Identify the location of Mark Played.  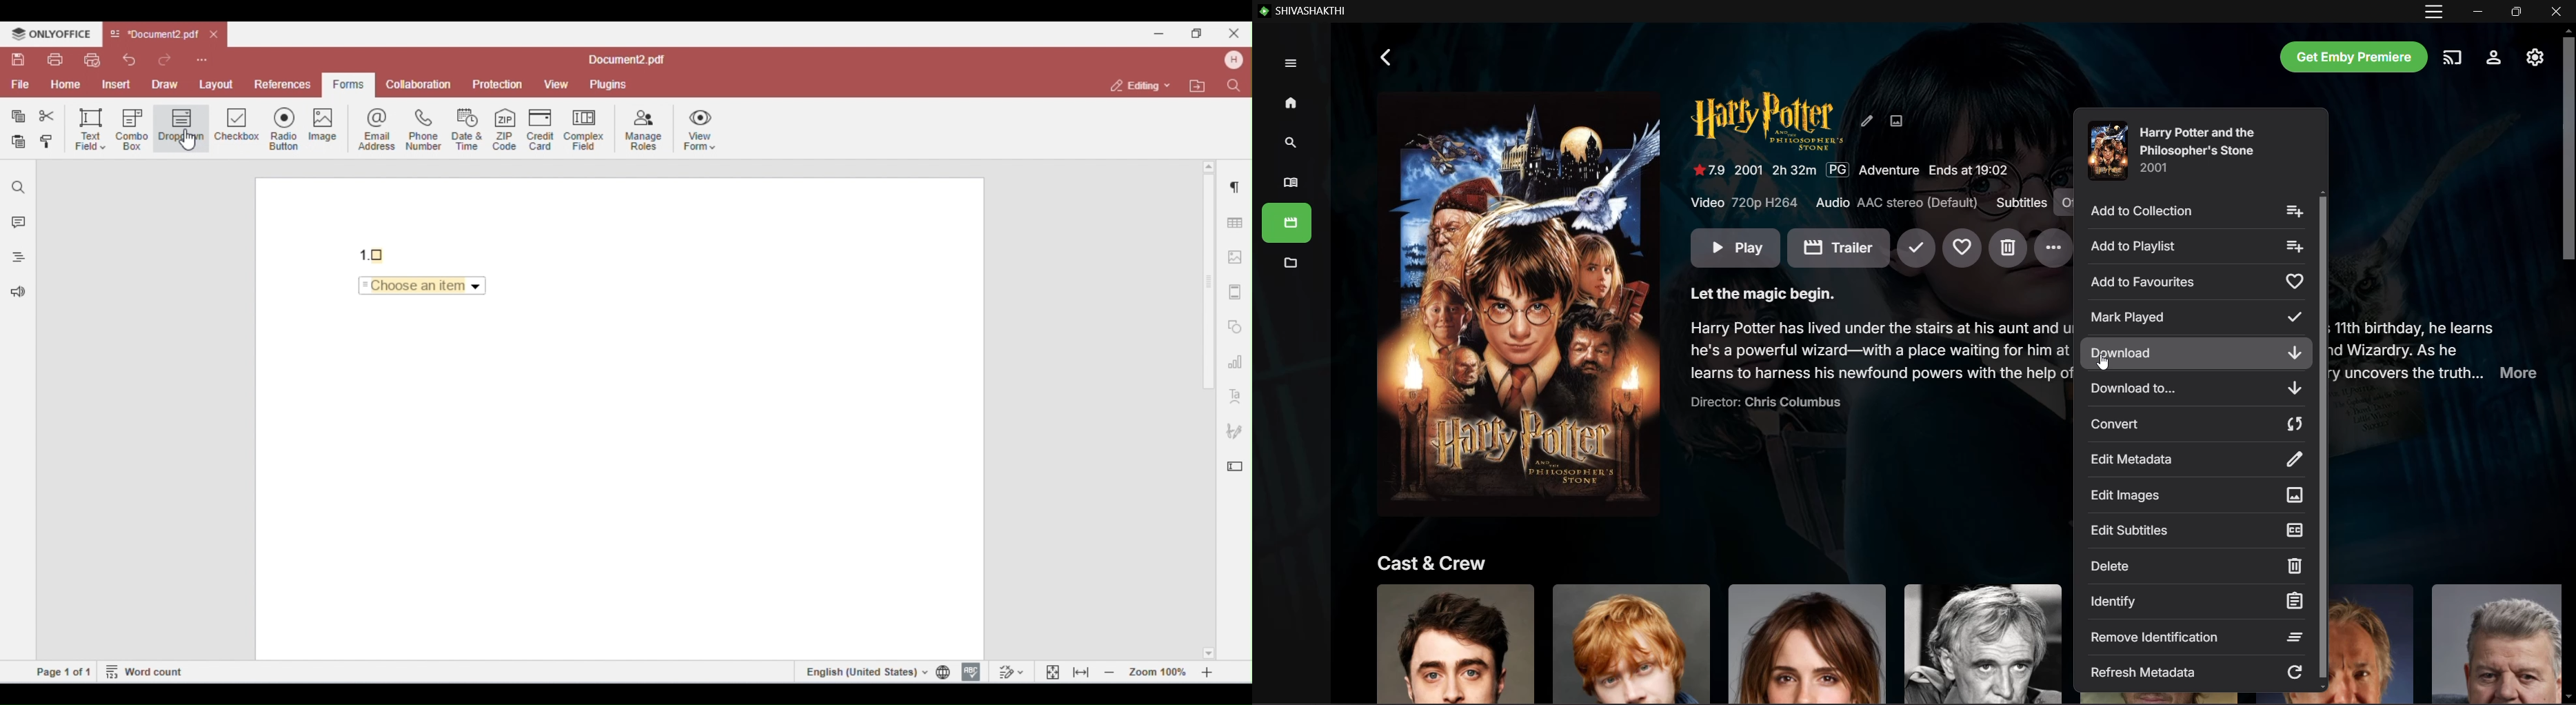
(1915, 249).